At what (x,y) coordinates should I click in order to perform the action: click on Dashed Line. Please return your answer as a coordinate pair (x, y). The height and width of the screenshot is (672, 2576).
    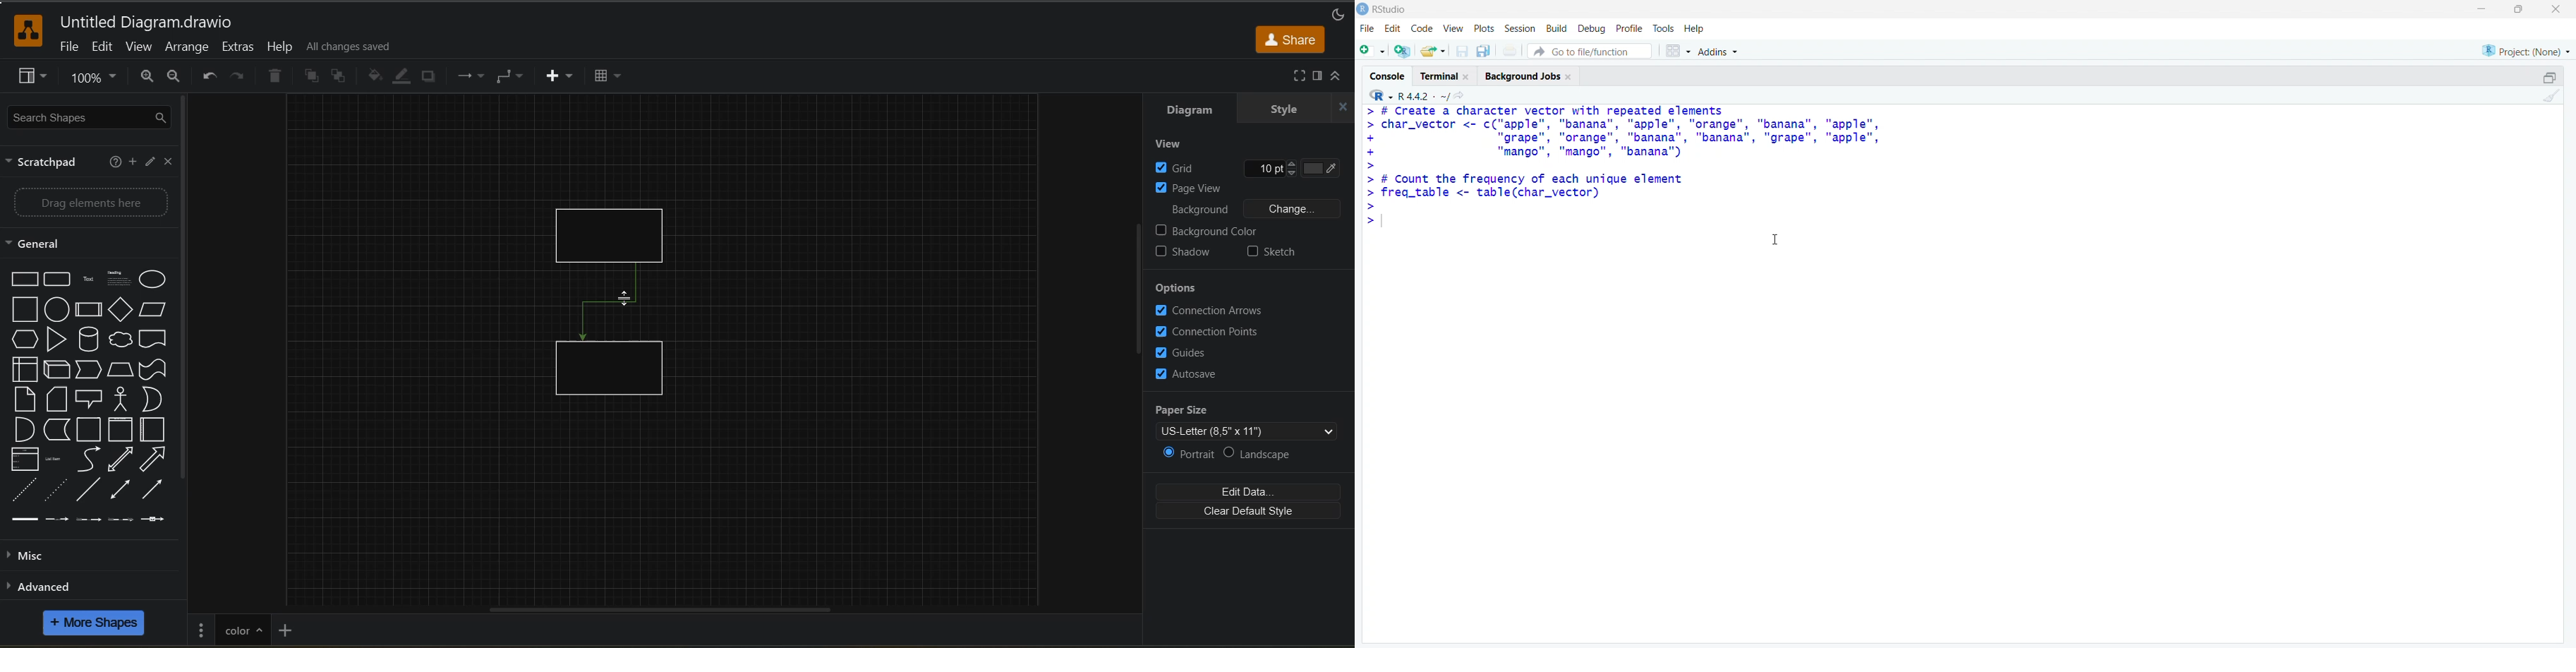
    Looking at the image, I should click on (21, 490).